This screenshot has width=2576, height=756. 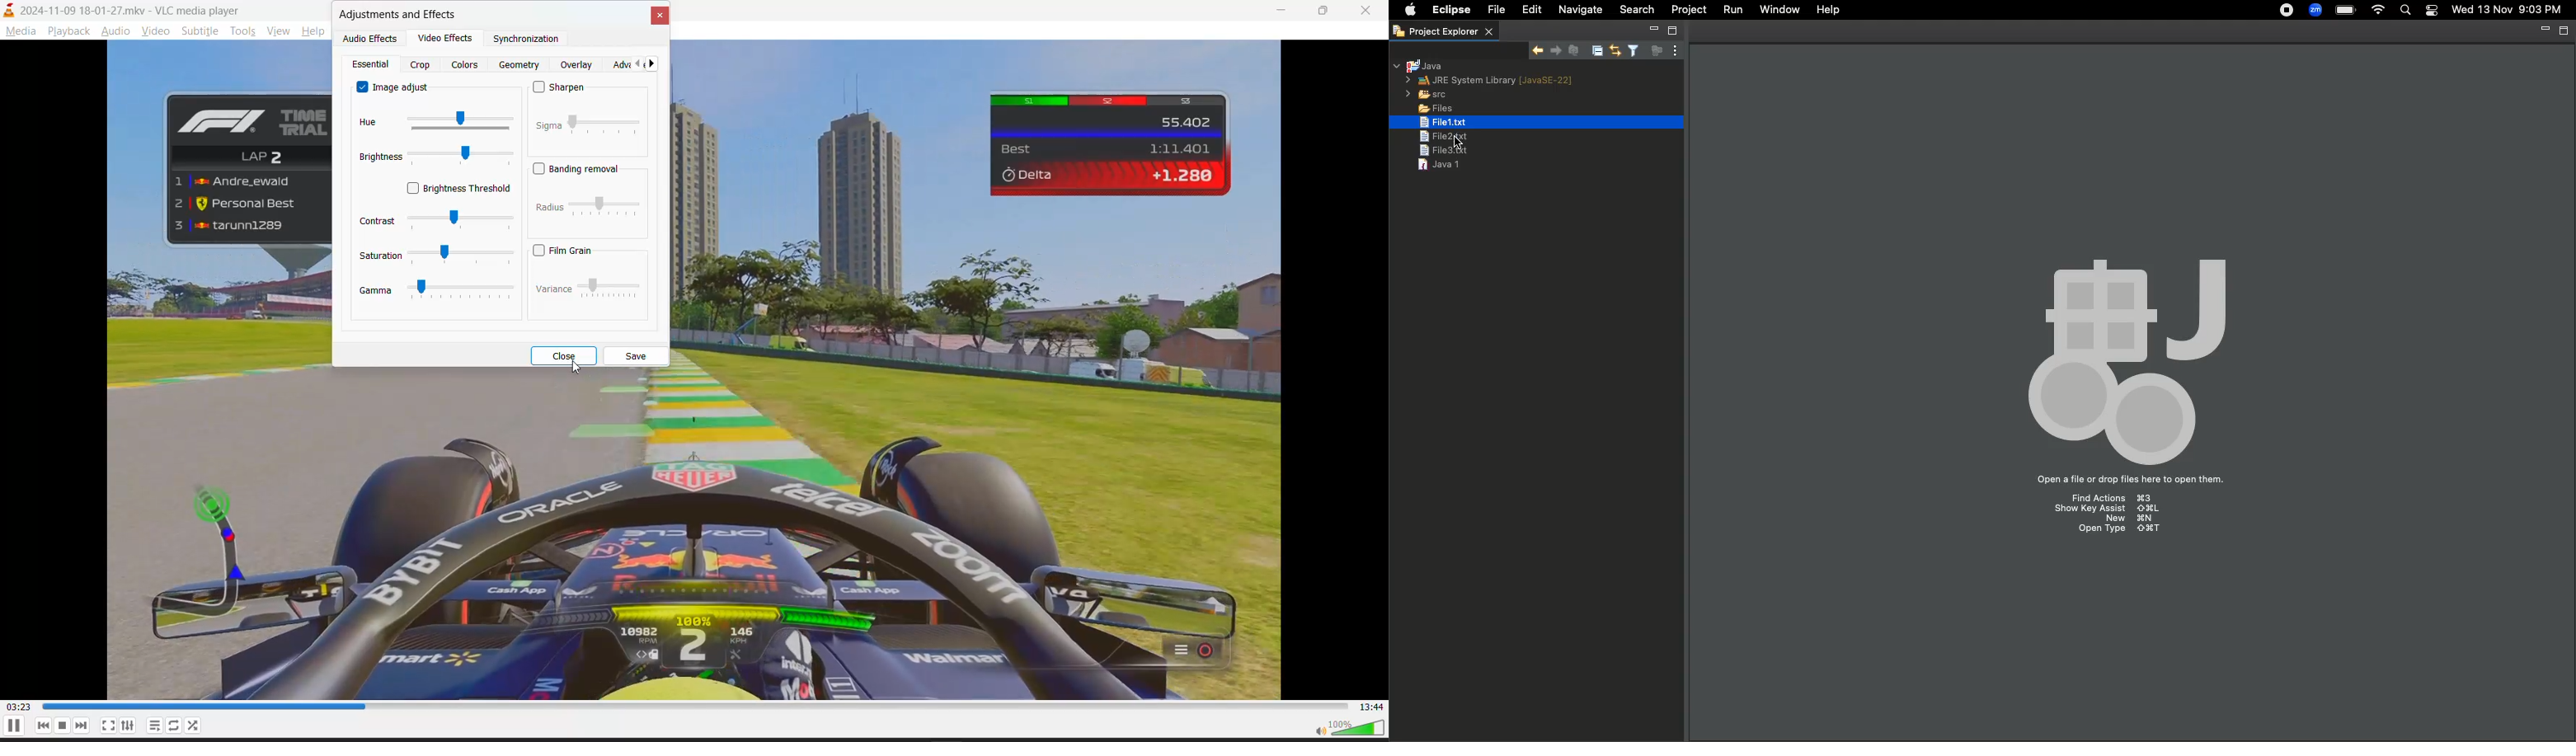 What do you see at coordinates (155, 725) in the screenshot?
I see `playlist` at bounding box center [155, 725].